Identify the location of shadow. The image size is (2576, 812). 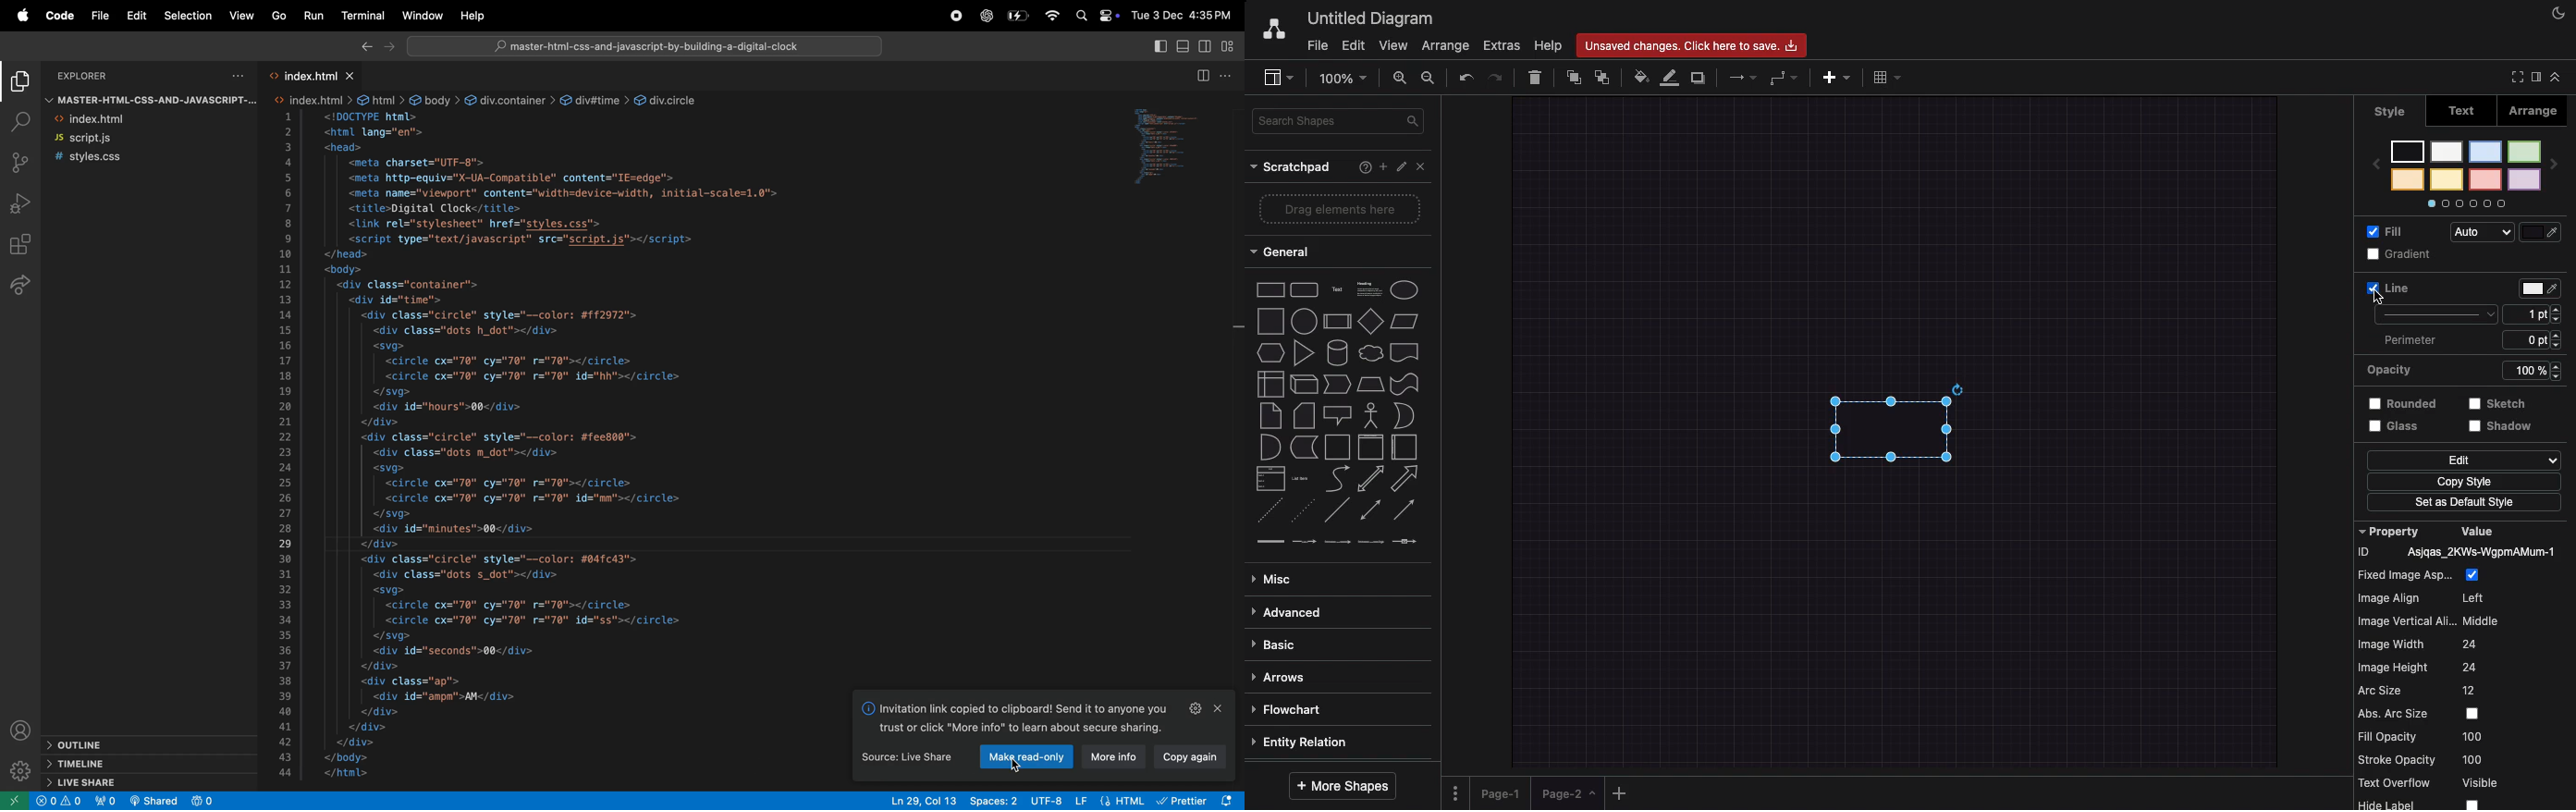
(2503, 427).